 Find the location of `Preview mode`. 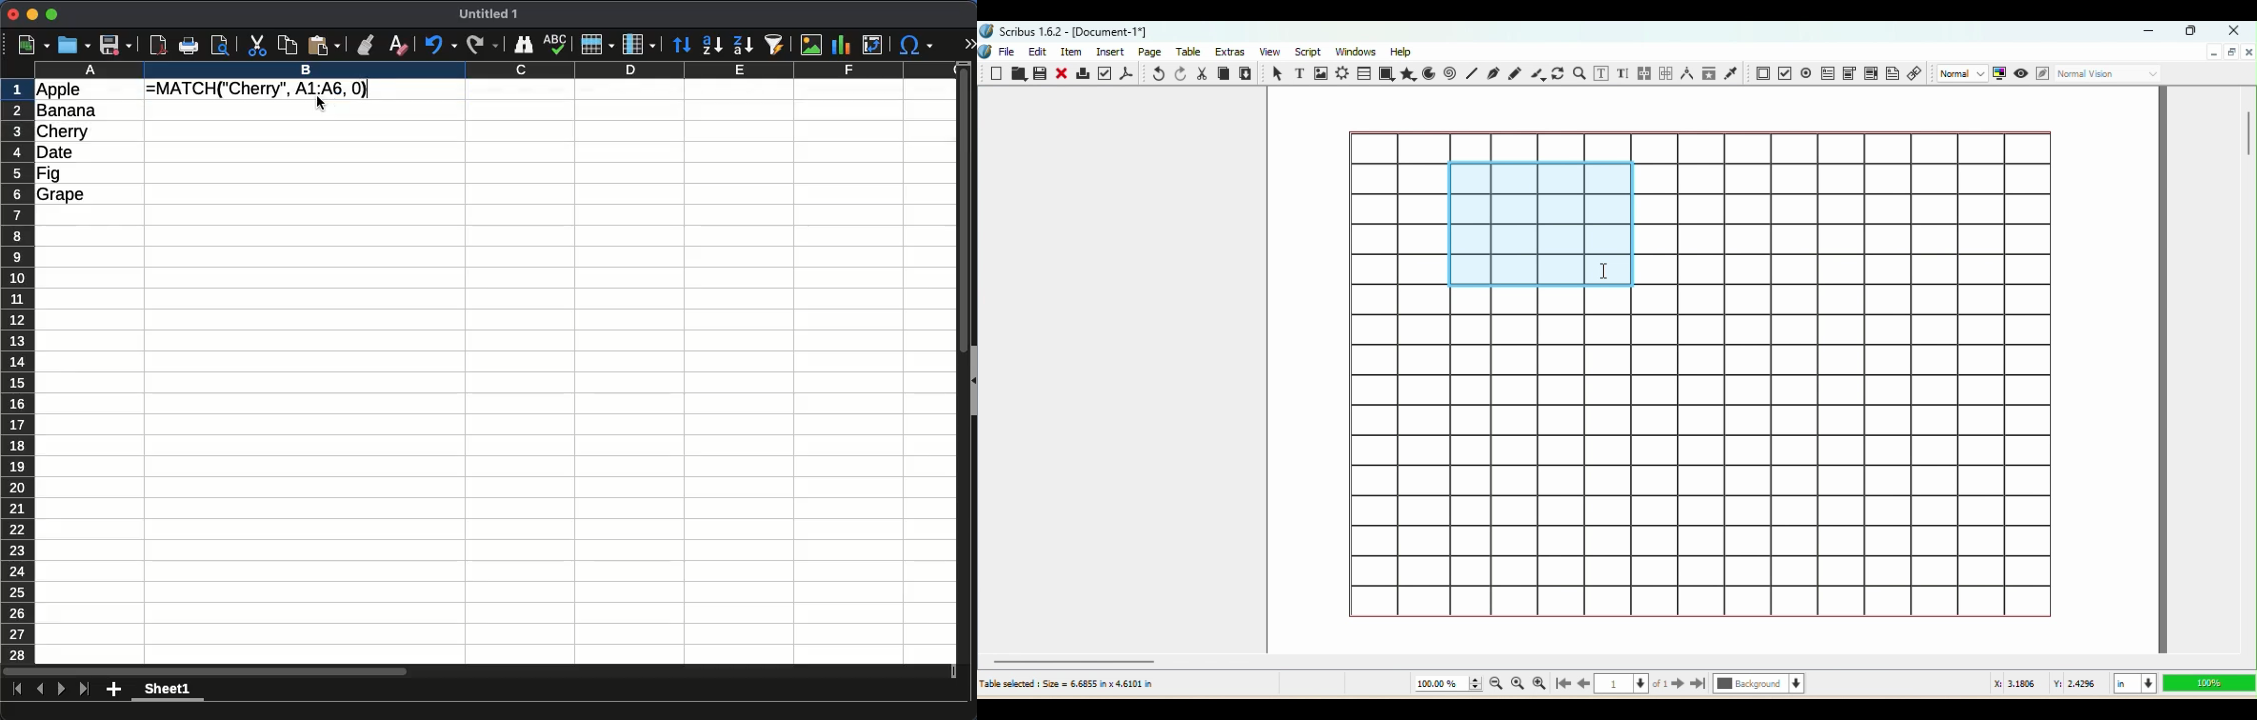

Preview mode is located at coordinates (2020, 72).